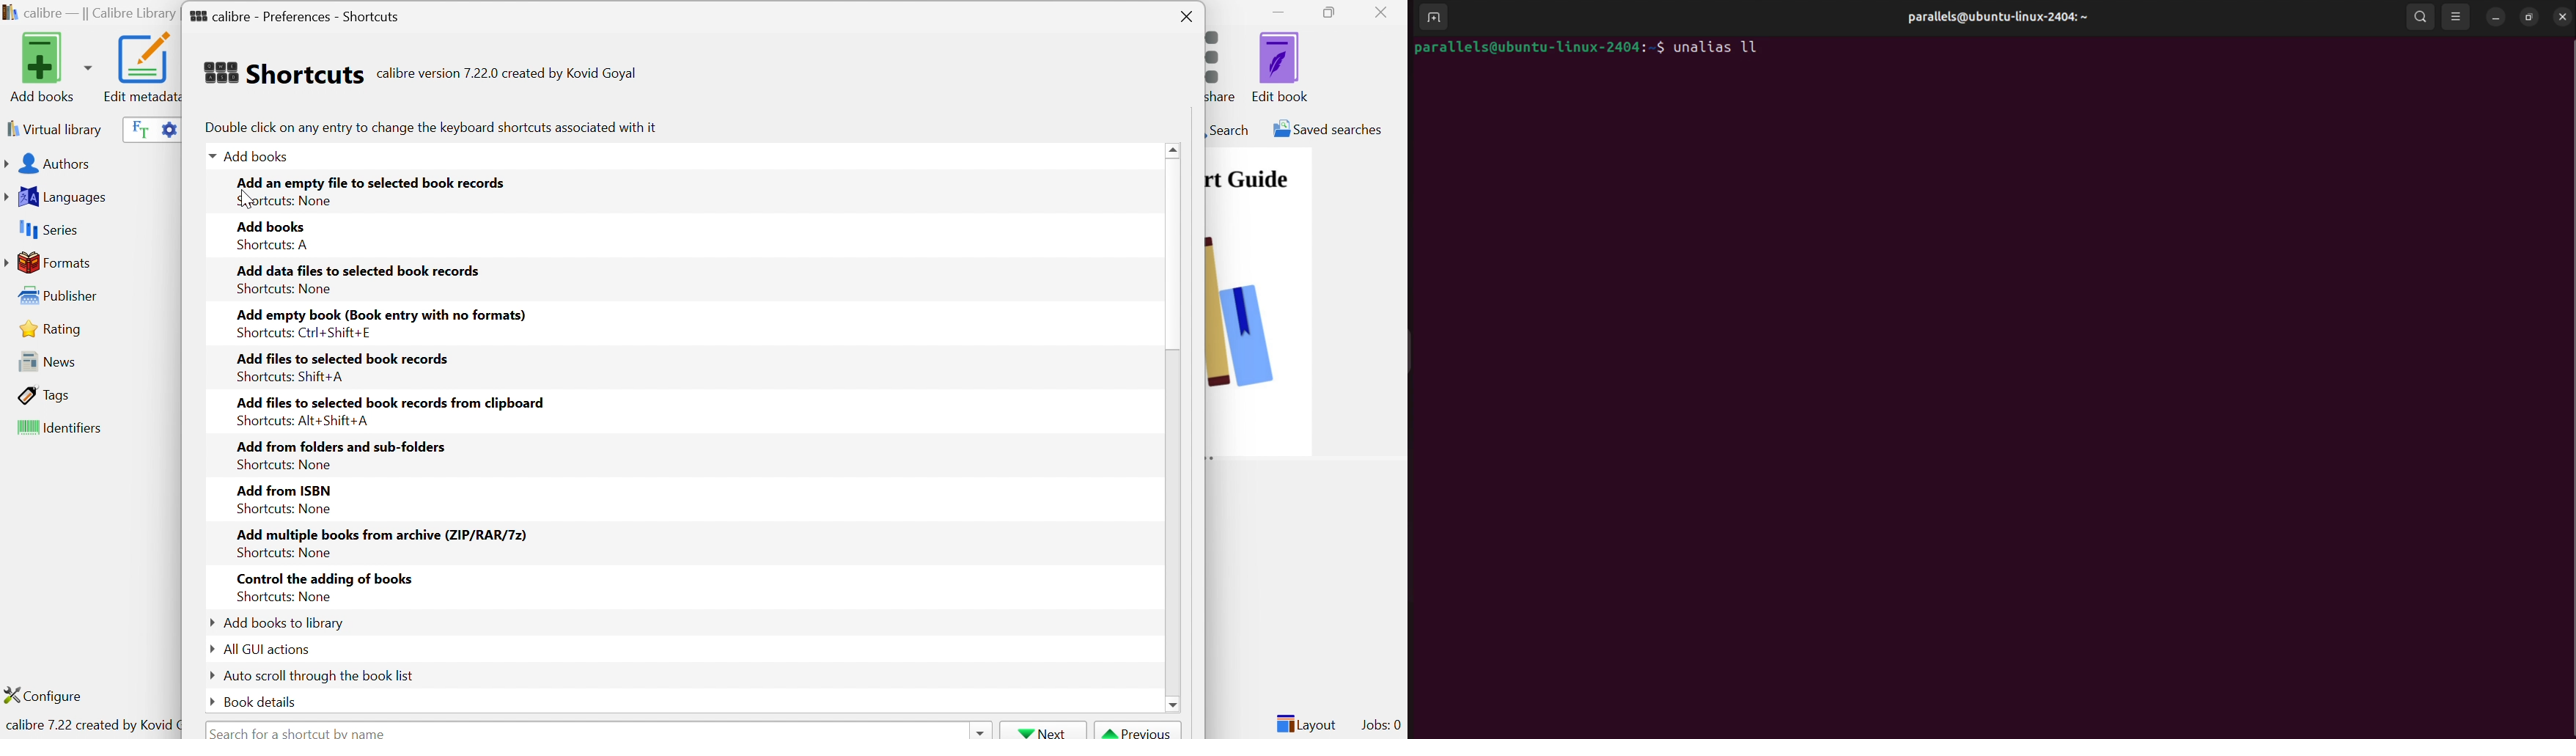 The width and height of the screenshot is (2576, 756). Describe the element at coordinates (1281, 67) in the screenshot. I see `Edit book` at that location.